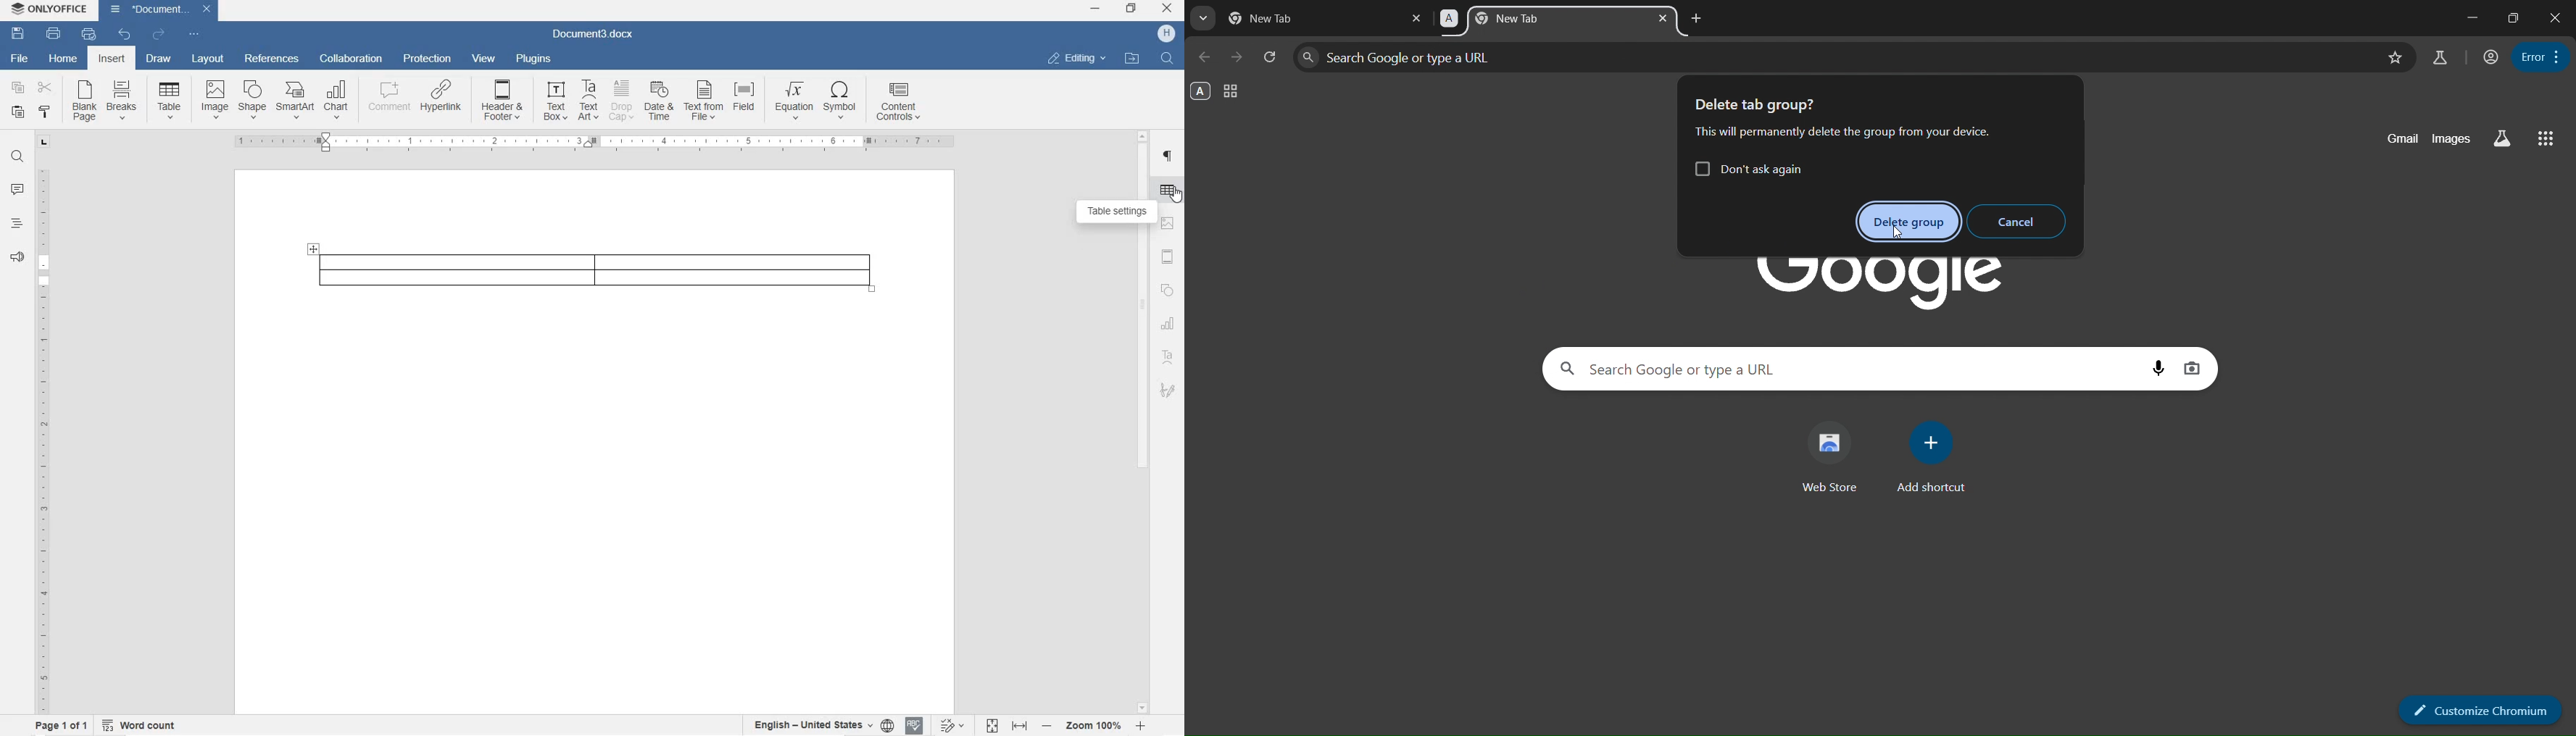 The image size is (2576, 756). Describe the element at coordinates (294, 102) in the screenshot. I see `SmartArt` at that location.